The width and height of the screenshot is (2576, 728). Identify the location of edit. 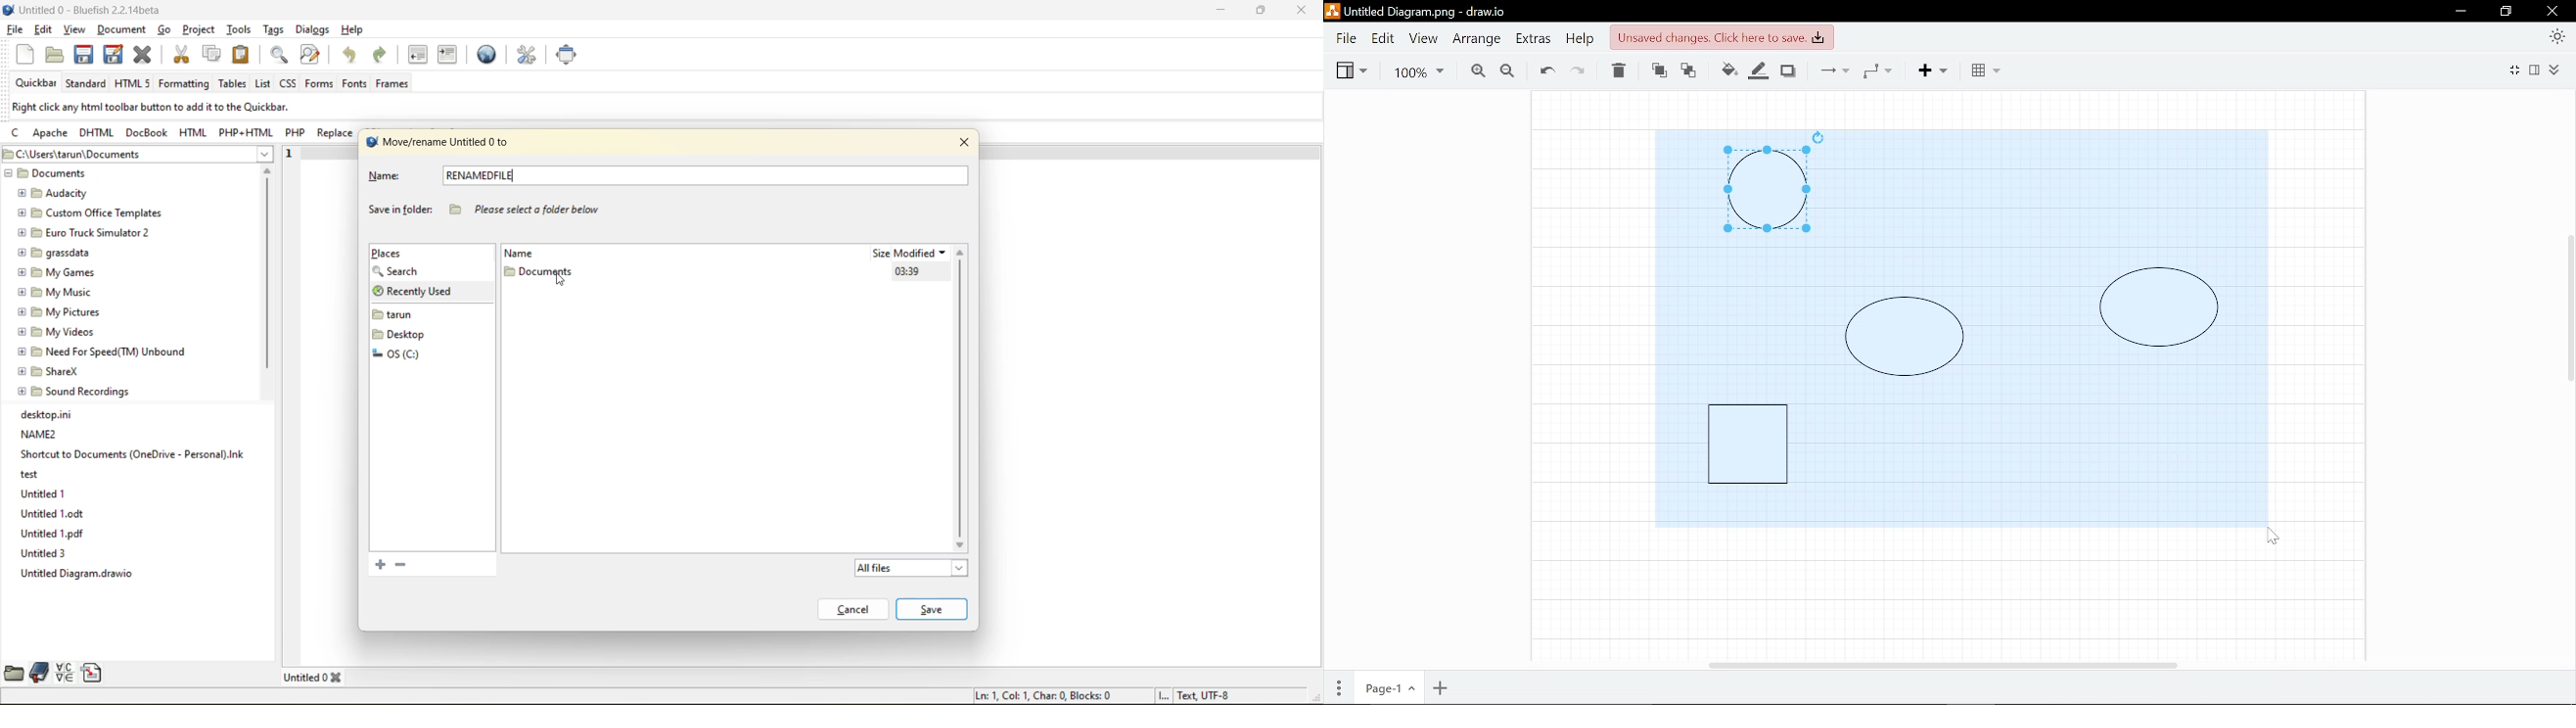
(46, 30).